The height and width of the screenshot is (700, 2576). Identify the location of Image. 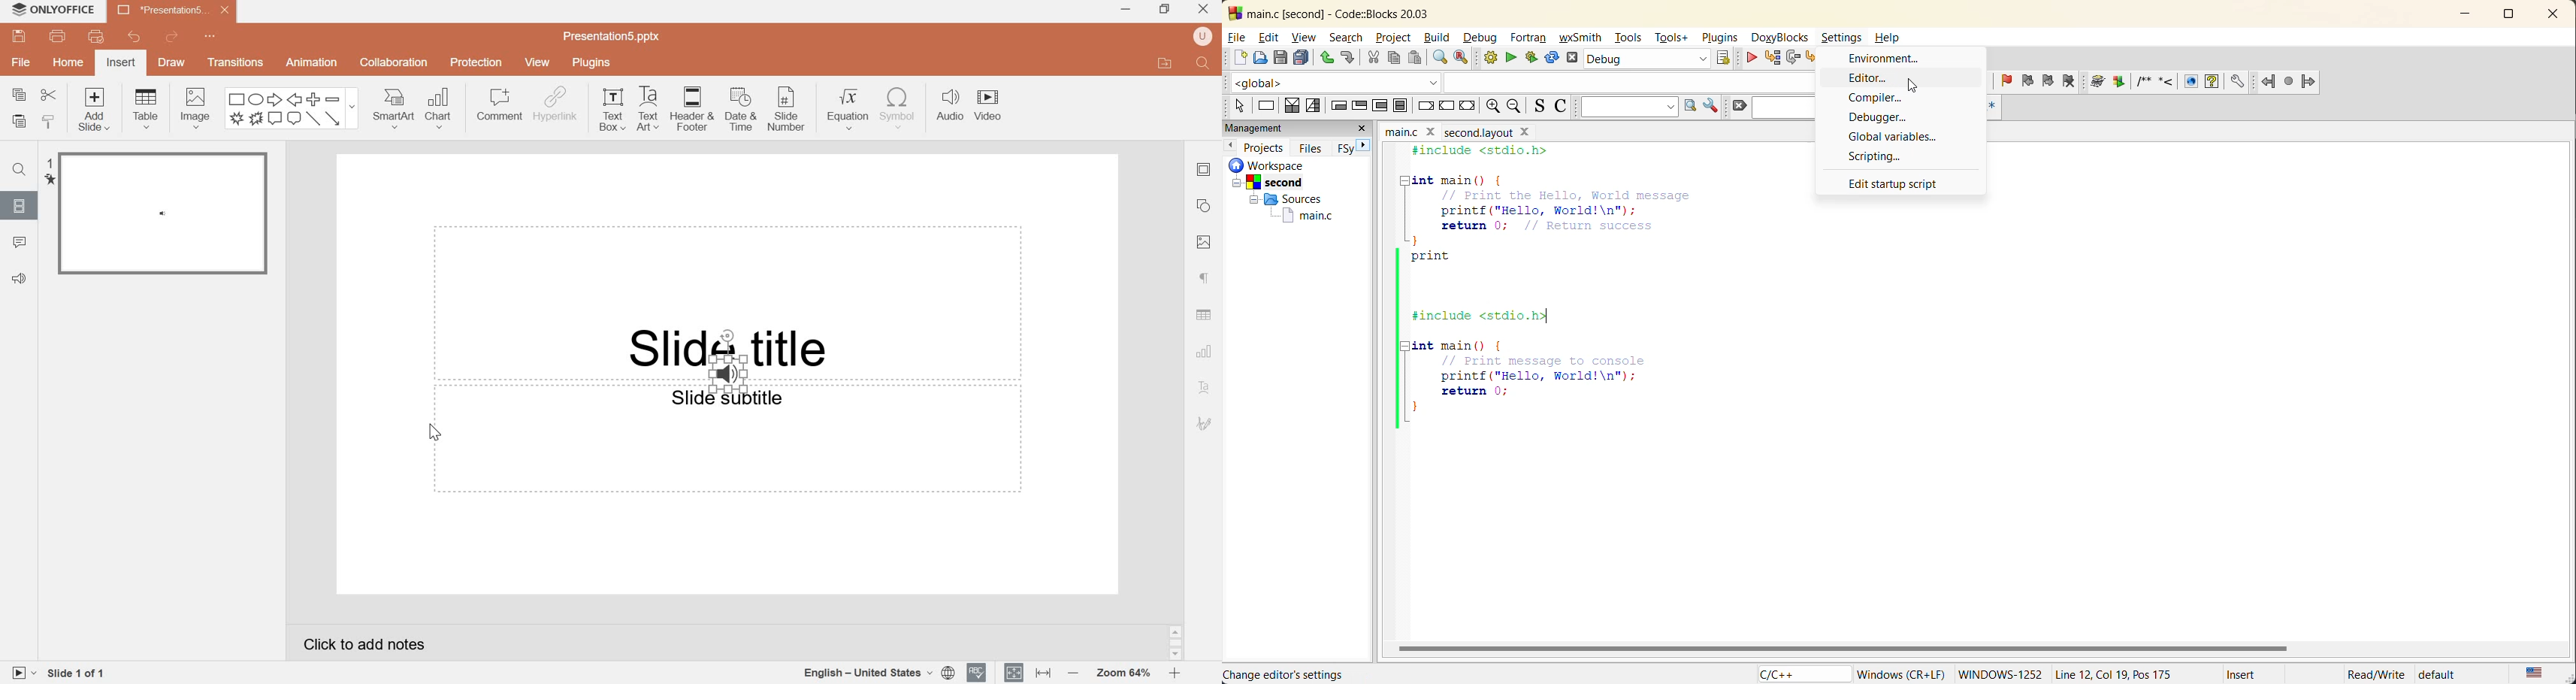
(1205, 242).